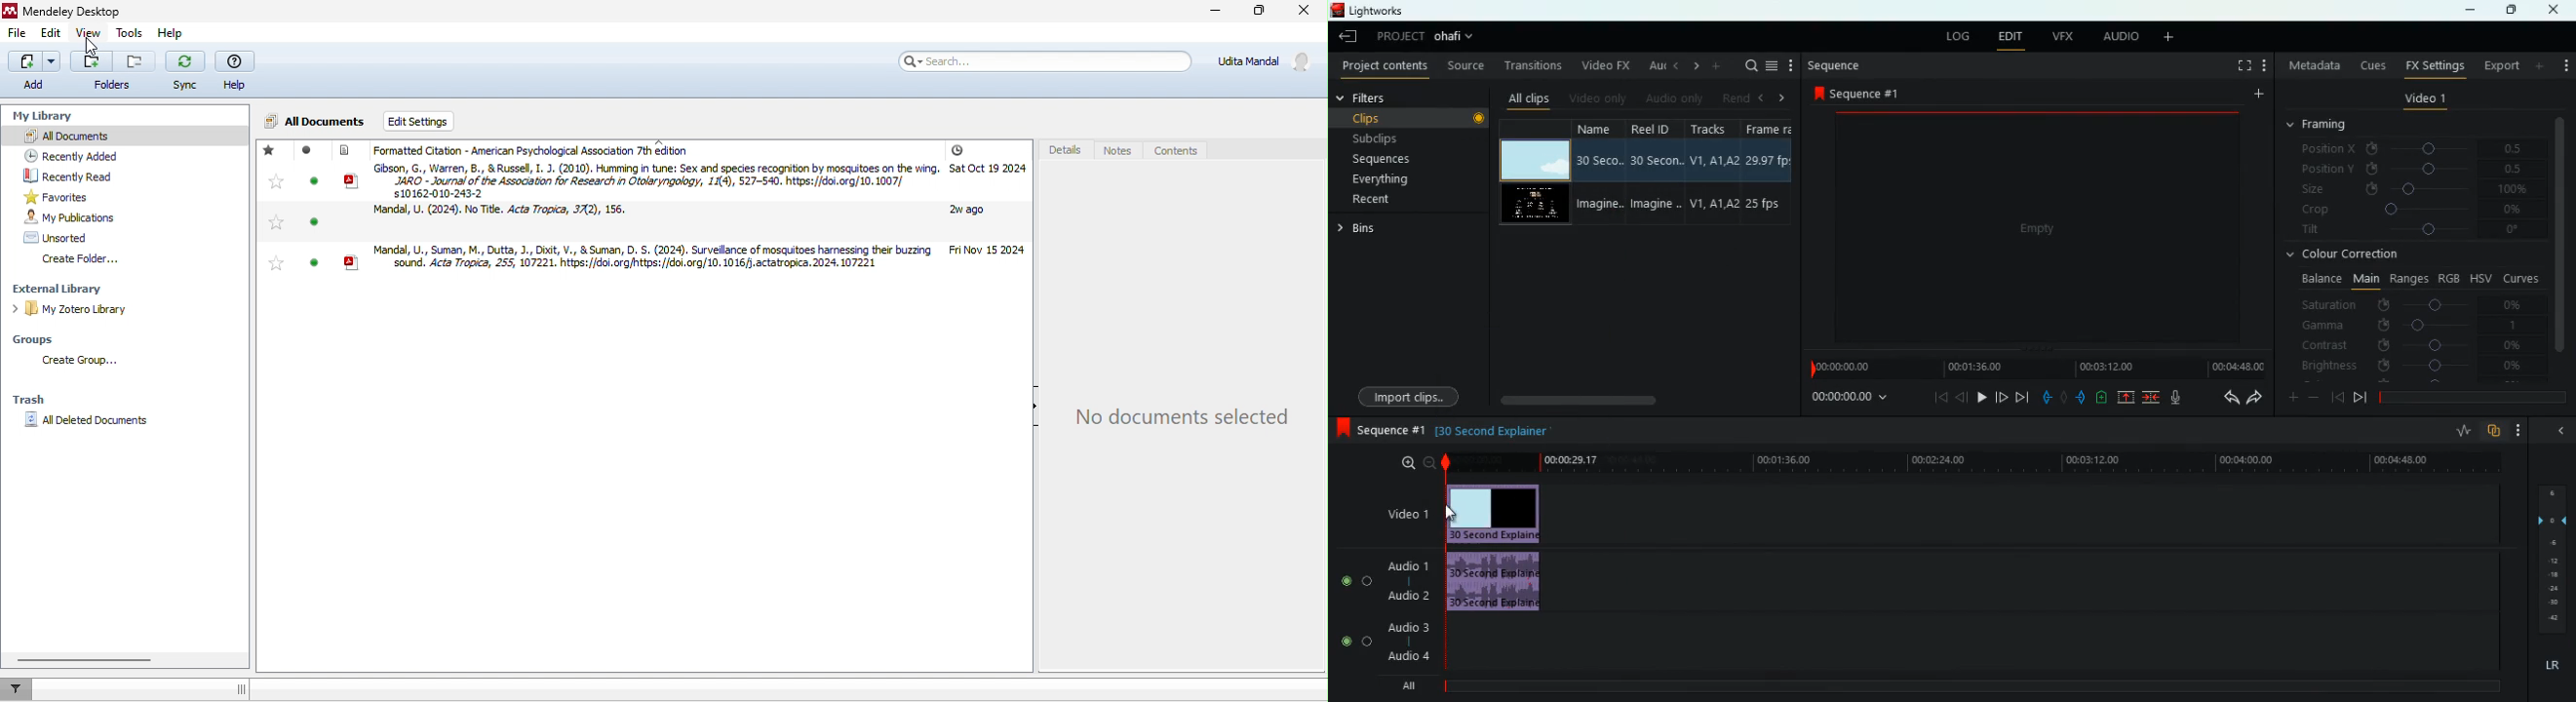 This screenshot has height=728, width=2576. I want to click on rate, so click(2460, 433).